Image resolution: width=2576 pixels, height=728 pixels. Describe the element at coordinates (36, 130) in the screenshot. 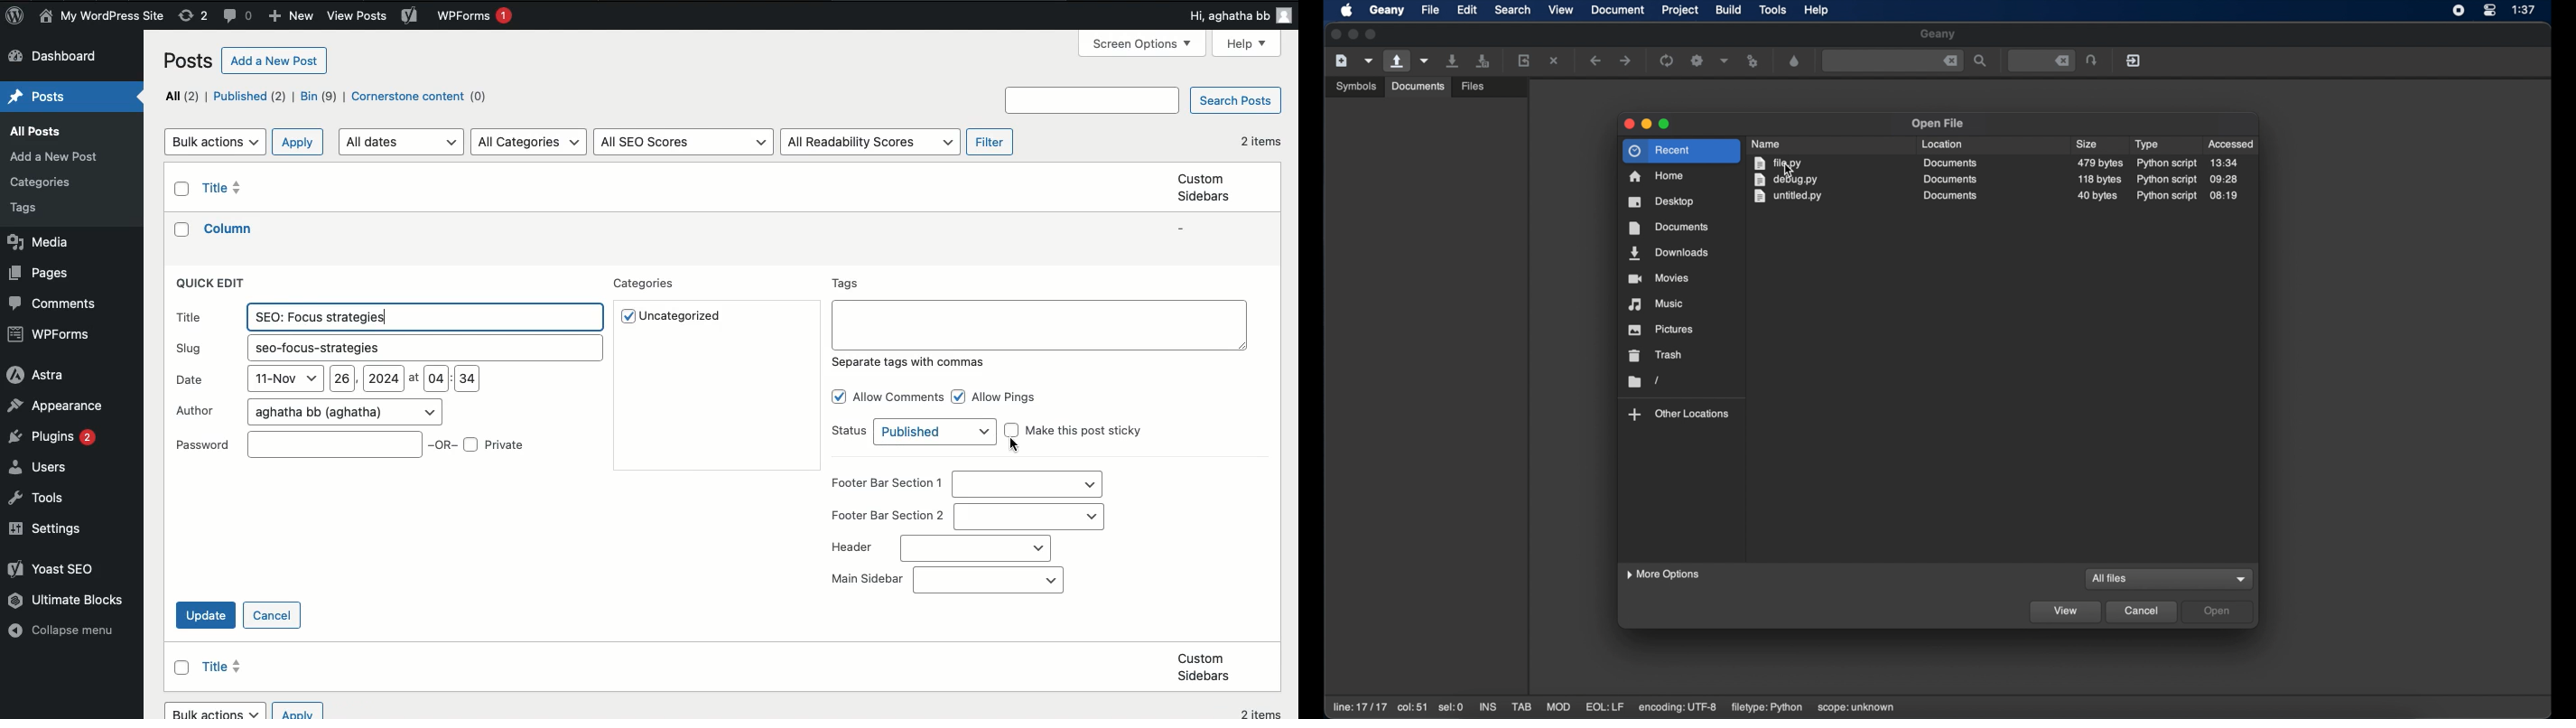

I see `Posts` at that location.